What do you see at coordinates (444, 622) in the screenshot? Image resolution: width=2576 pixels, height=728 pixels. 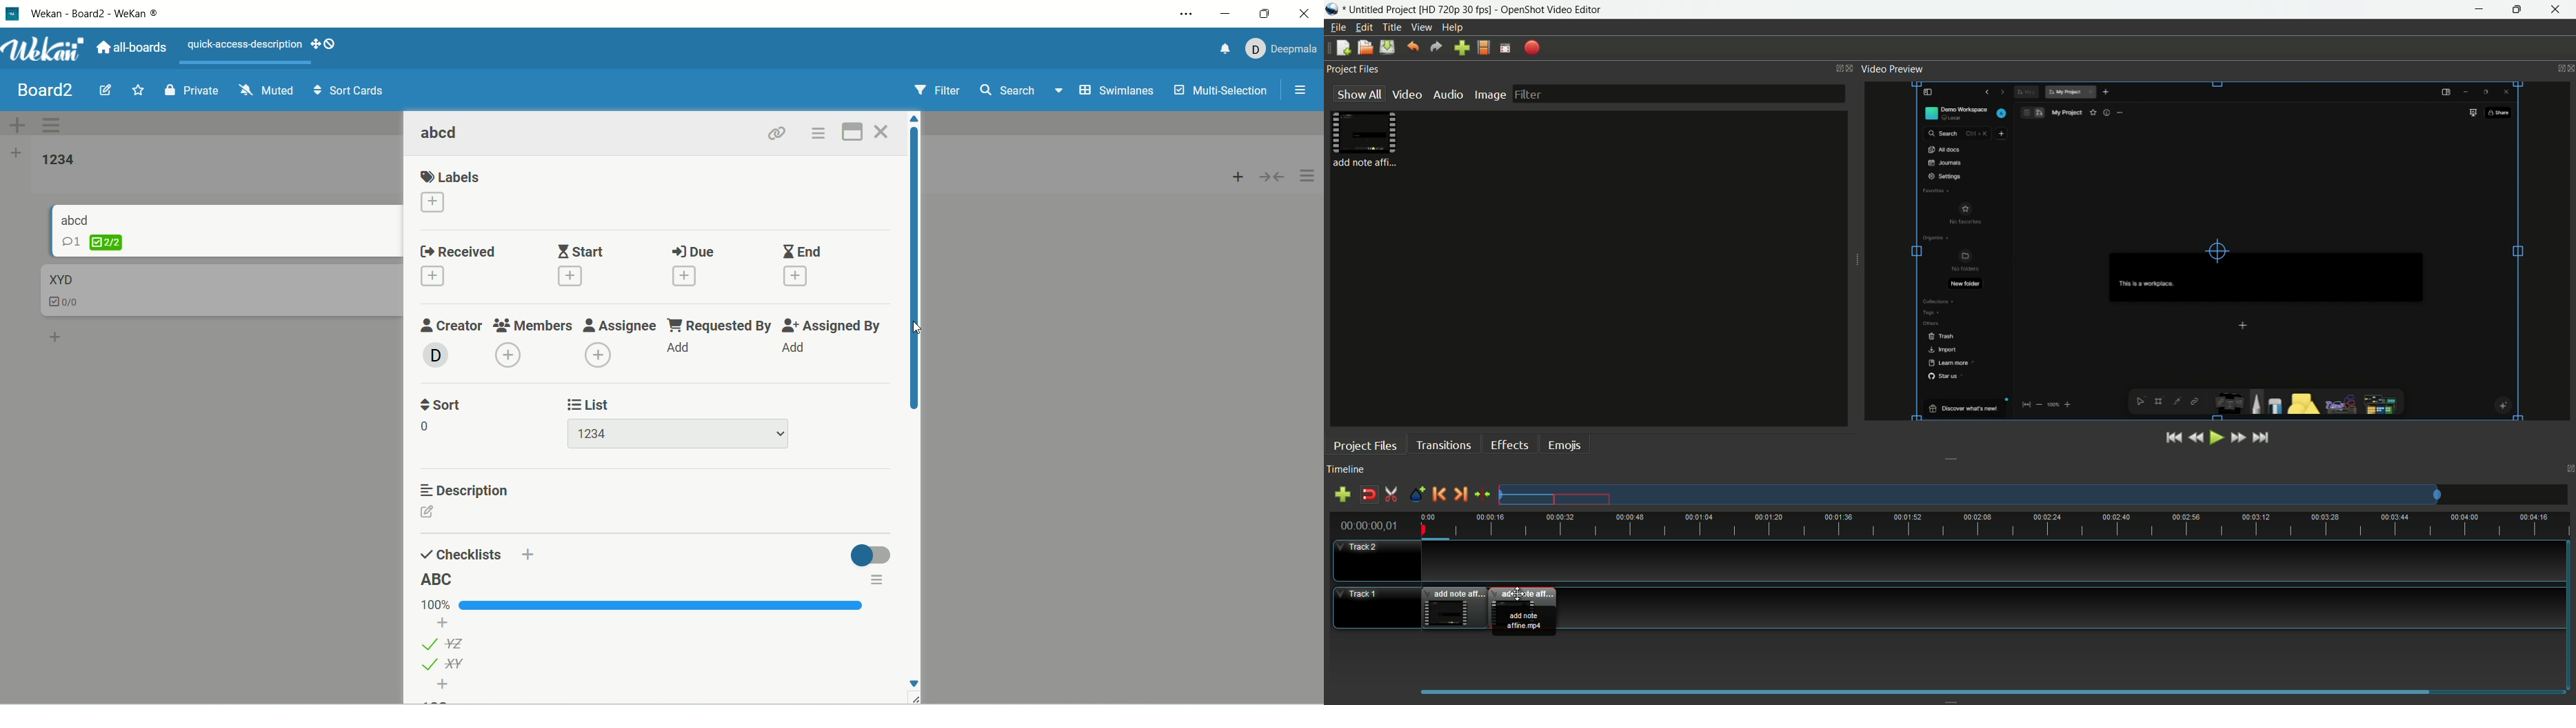 I see `add` at bounding box center [444, 622].